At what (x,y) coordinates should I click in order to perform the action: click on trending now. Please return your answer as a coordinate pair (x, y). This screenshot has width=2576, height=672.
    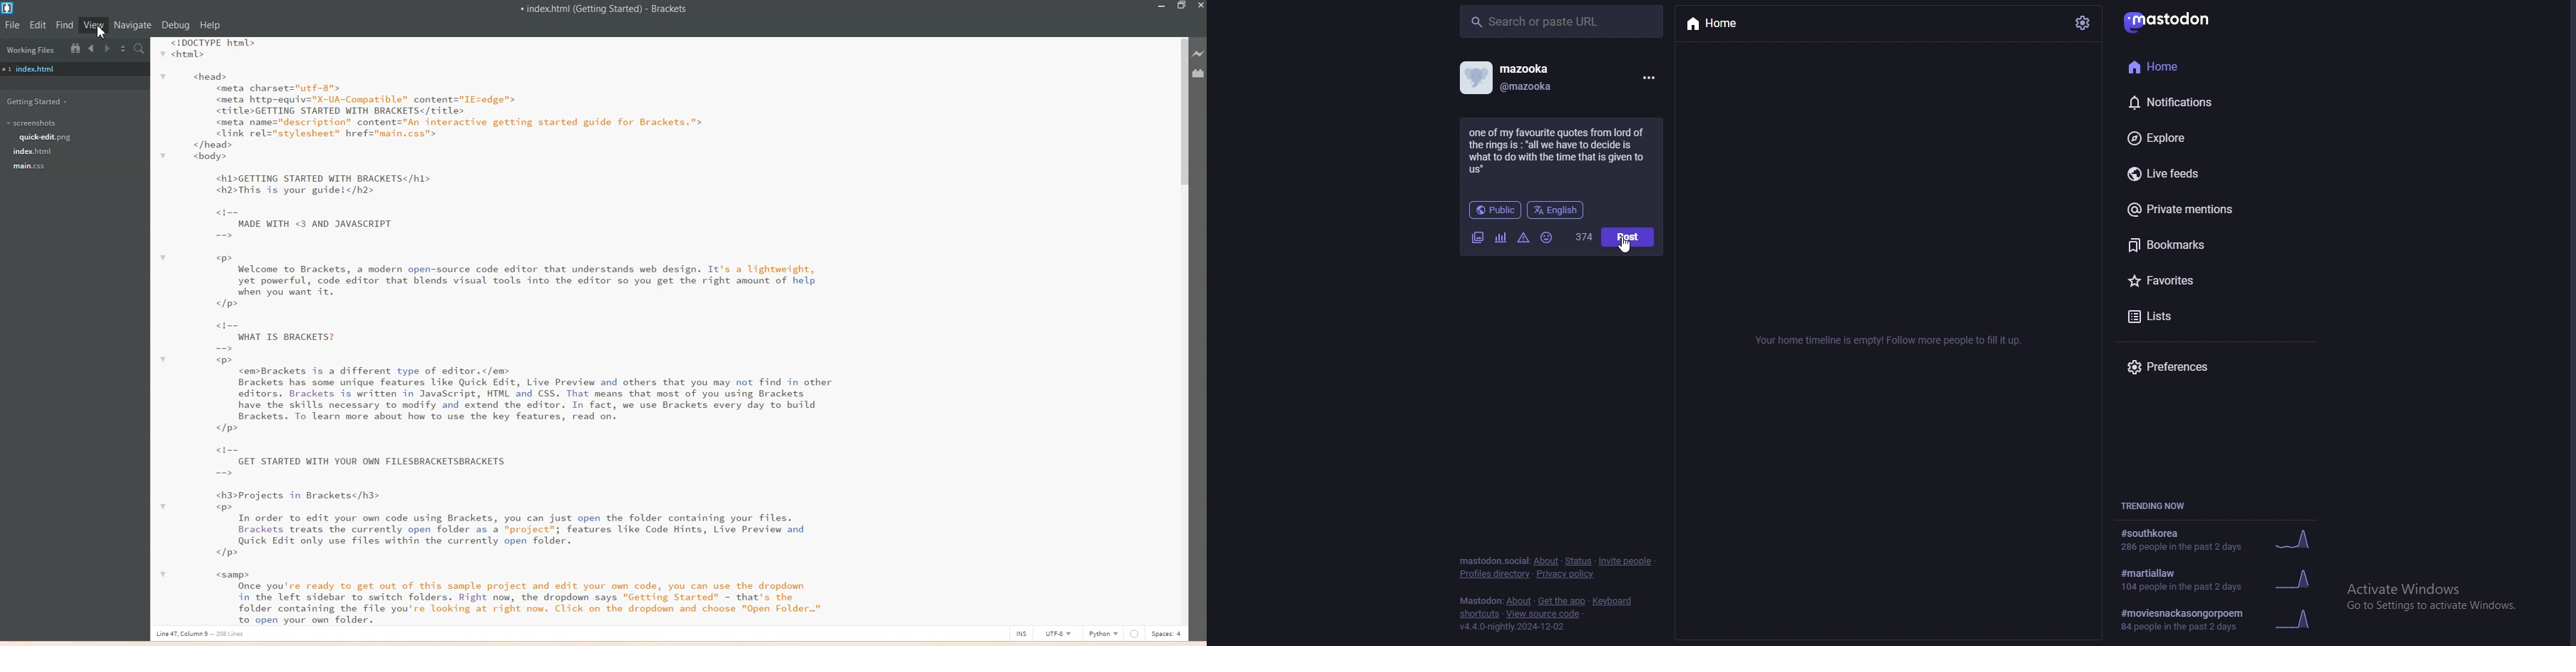
    Looking at the image, I should click on (2154, 505).